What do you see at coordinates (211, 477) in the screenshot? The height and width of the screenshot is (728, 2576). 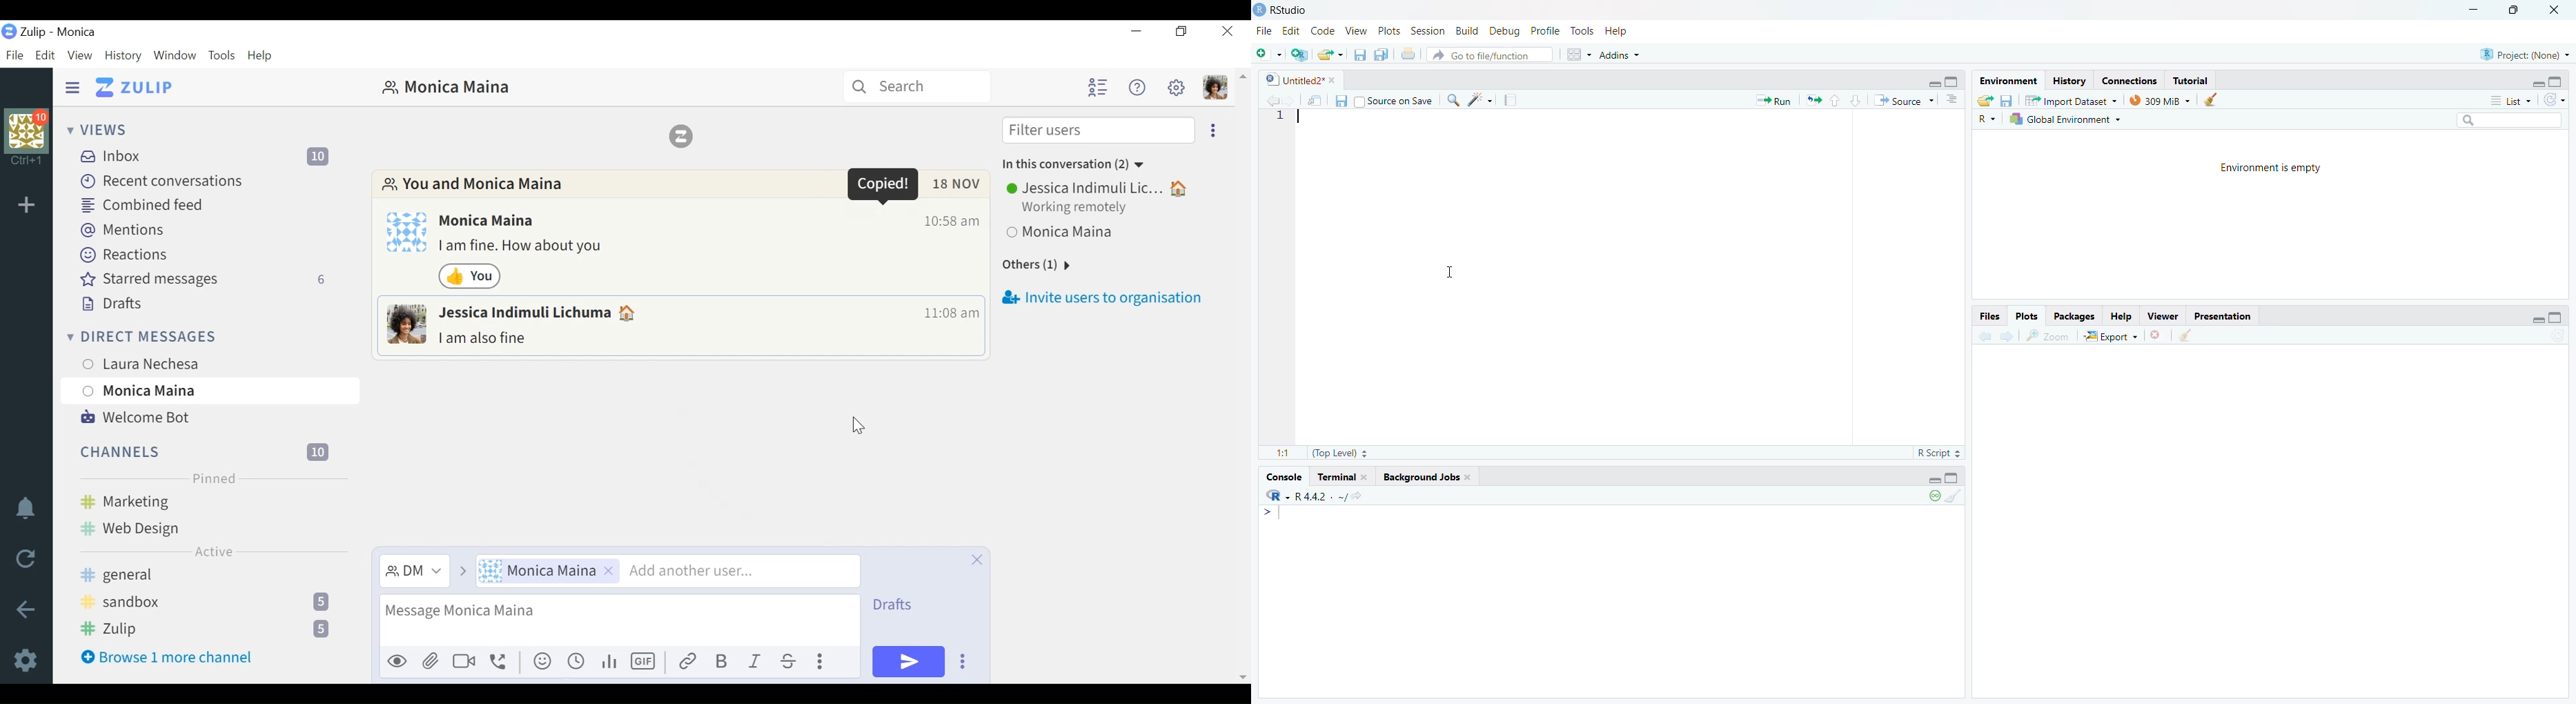 I see `Pinned` at bounding box center [211, 477].